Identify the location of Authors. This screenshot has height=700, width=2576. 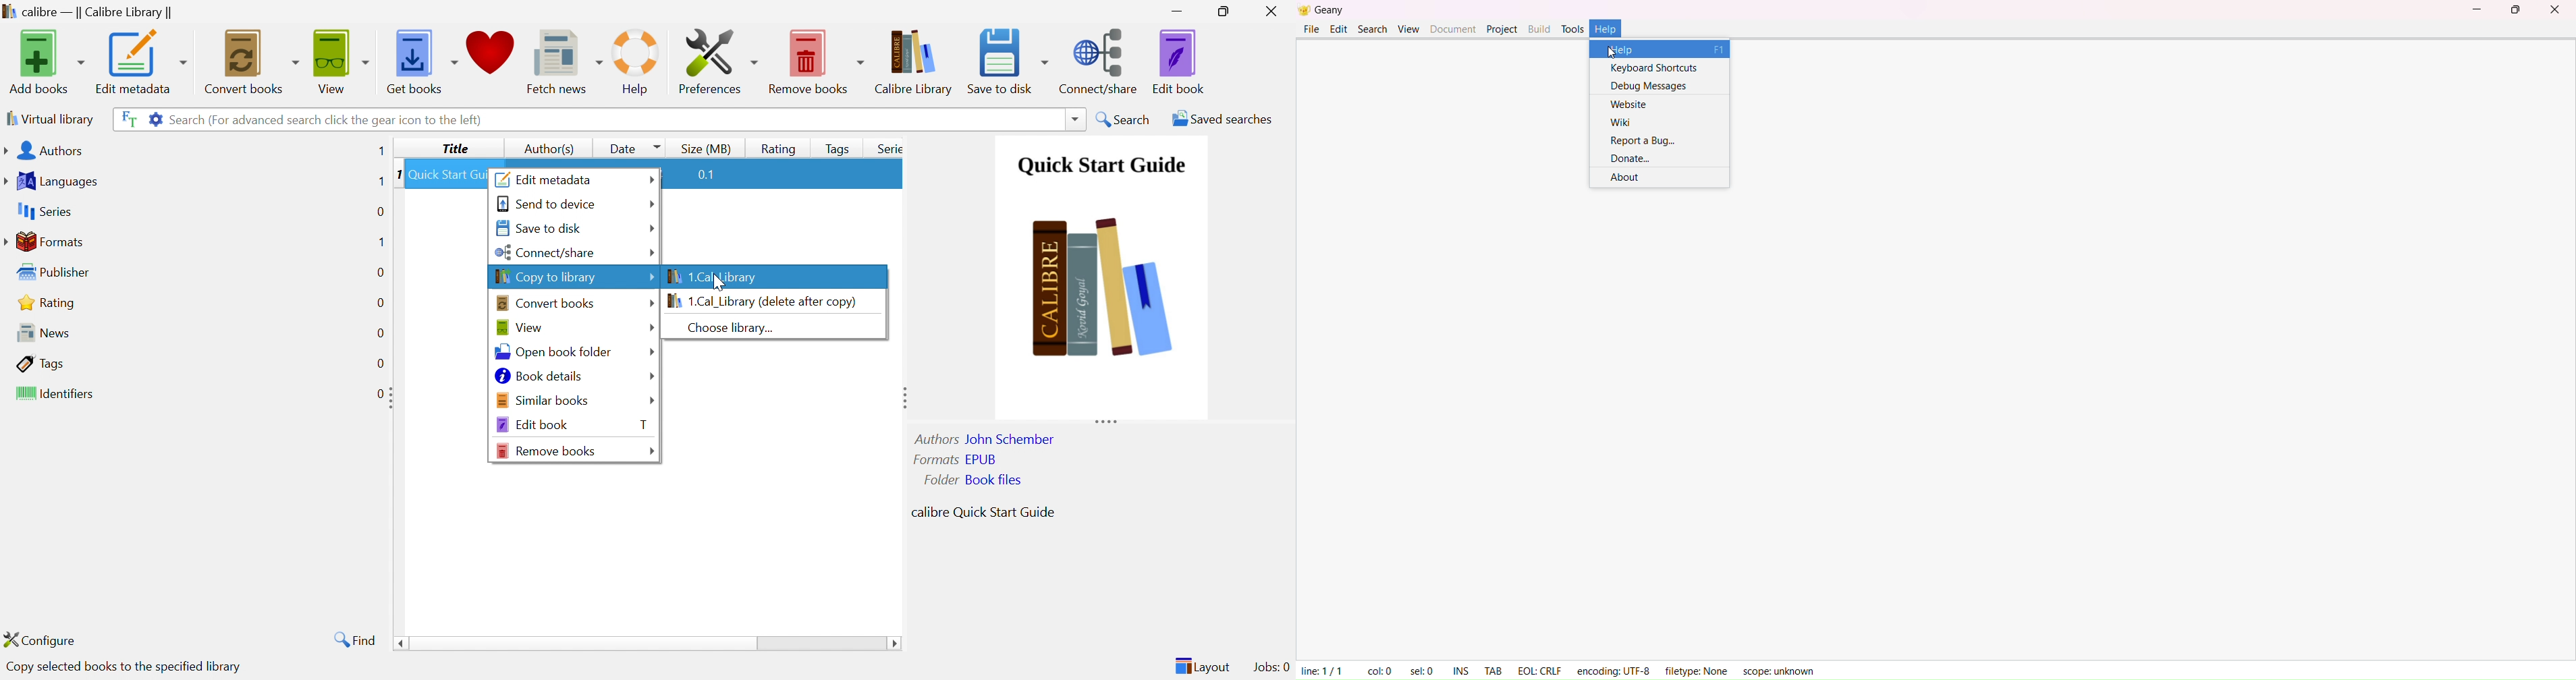
(43, 150).